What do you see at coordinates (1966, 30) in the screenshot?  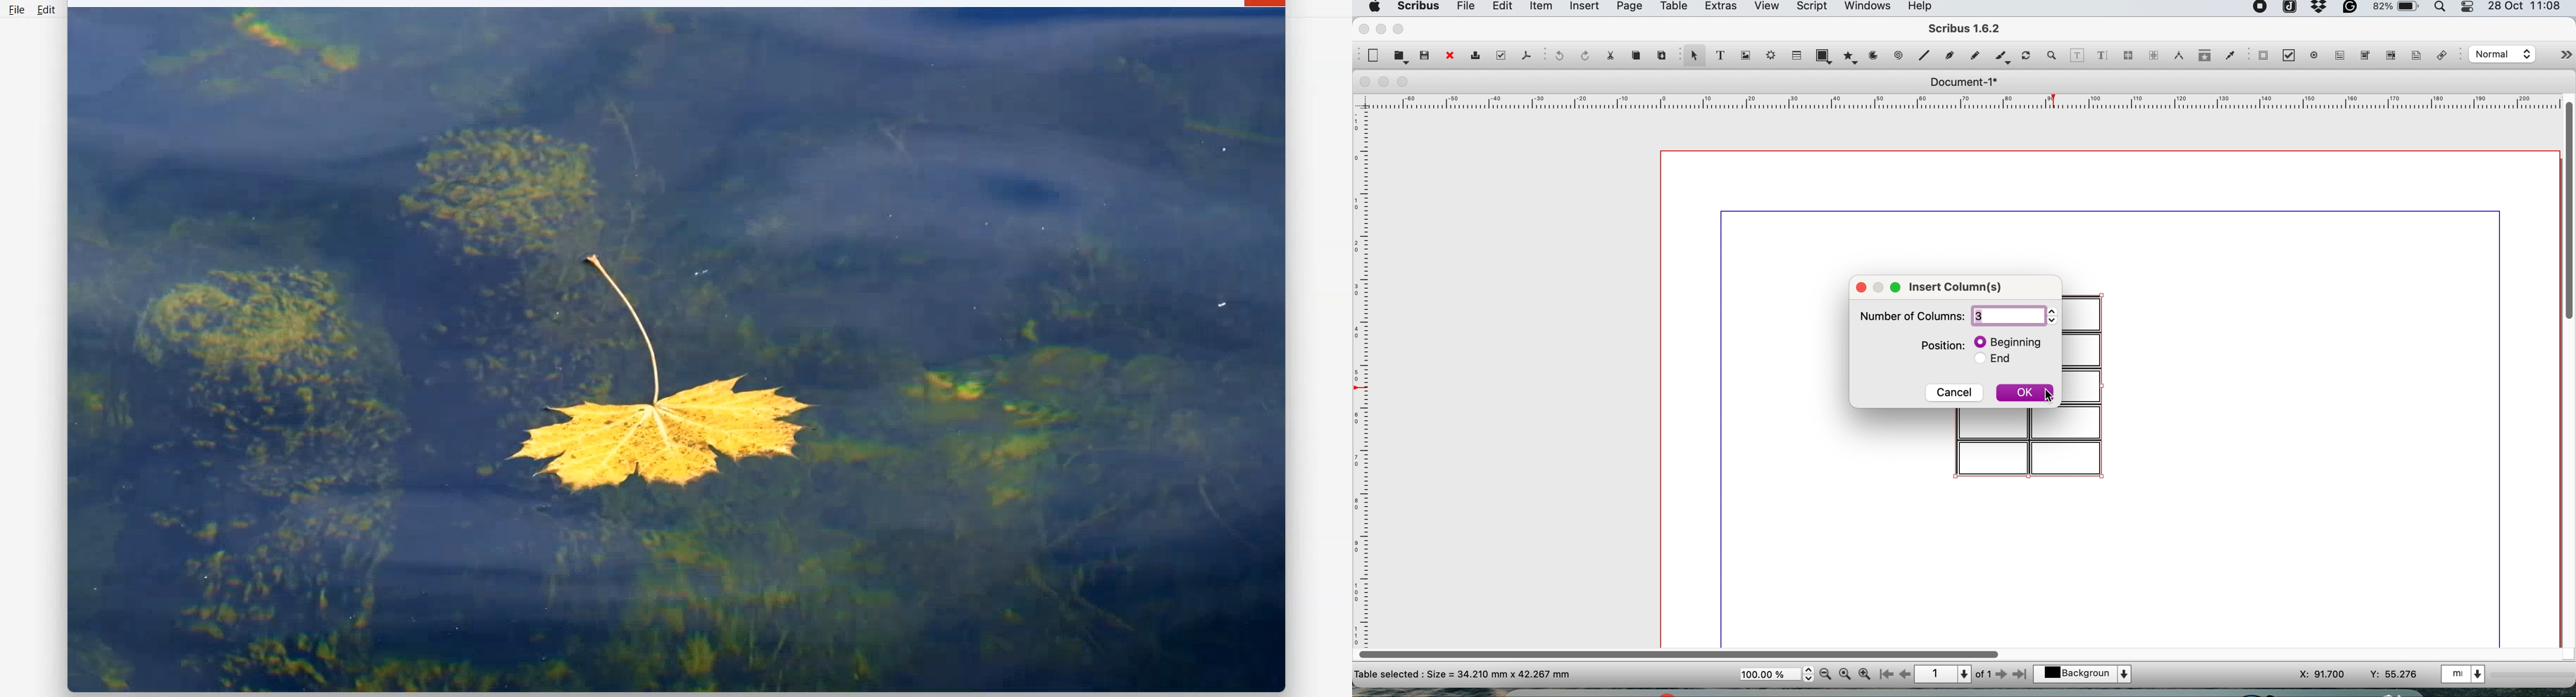 I see `scribus` at bounding box center [1966, 30].